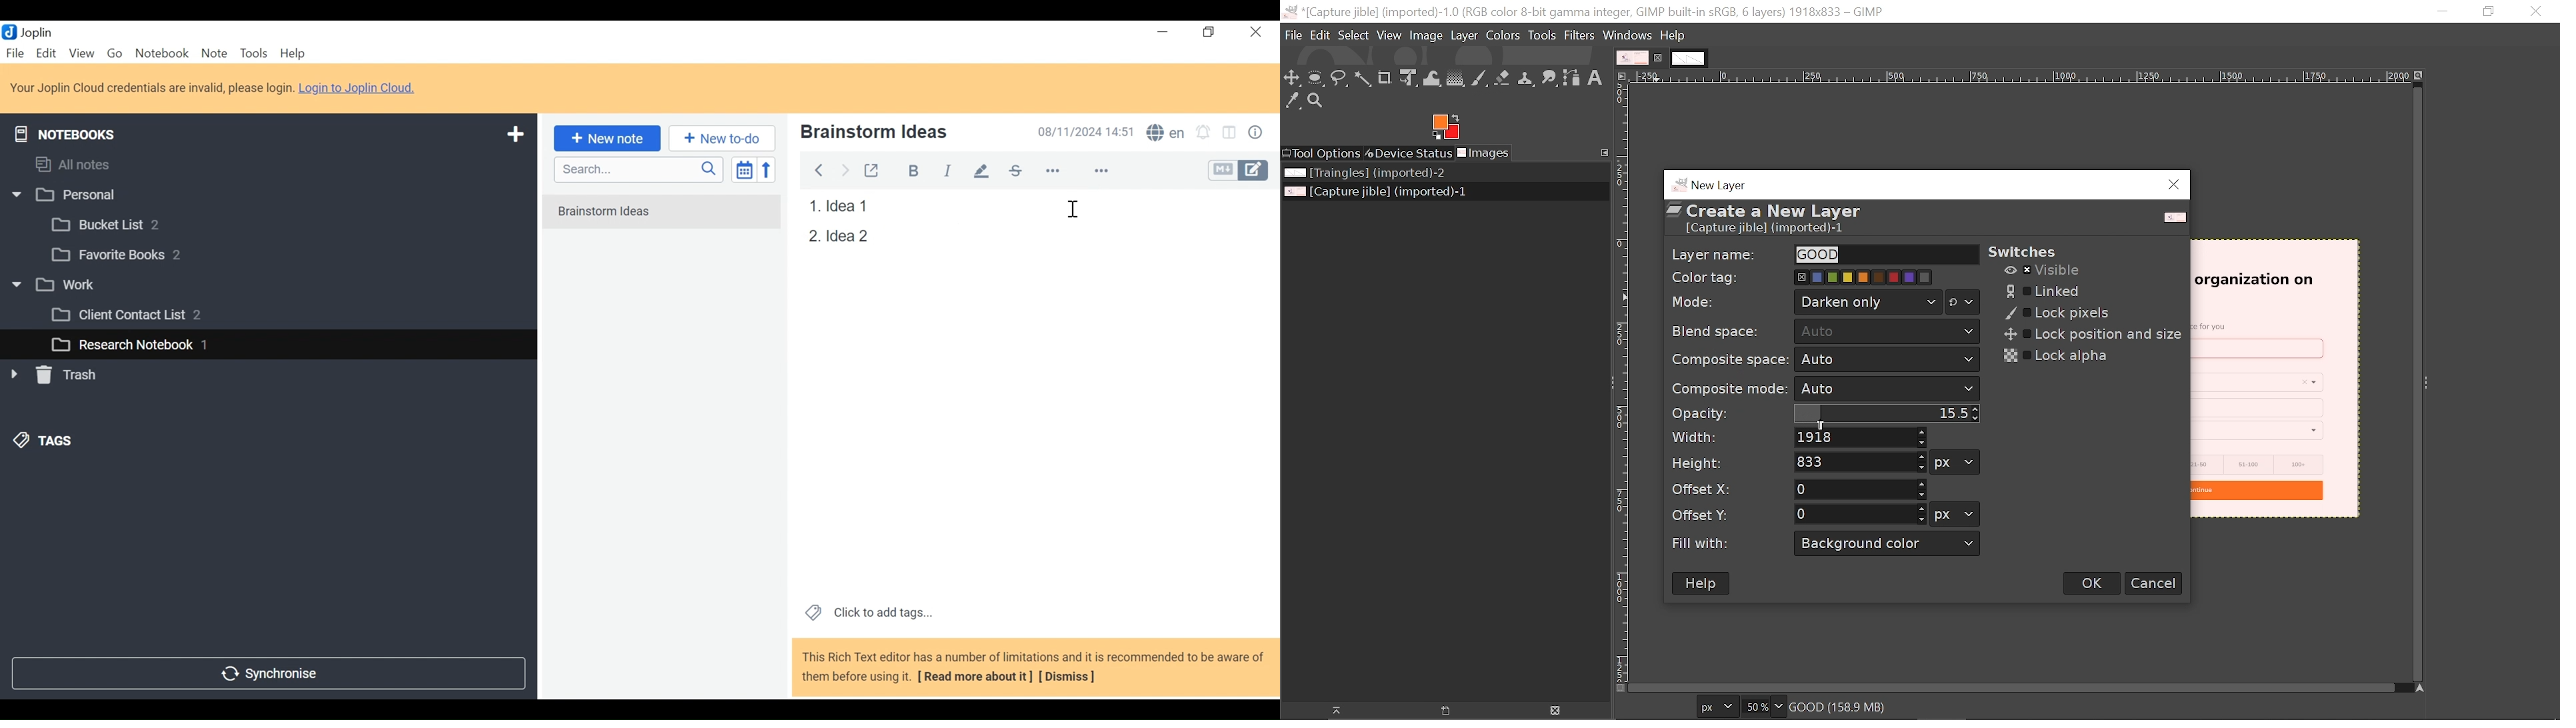 This screenshot has height=728, width=2576. I want to click on Help, so click(295, 54).